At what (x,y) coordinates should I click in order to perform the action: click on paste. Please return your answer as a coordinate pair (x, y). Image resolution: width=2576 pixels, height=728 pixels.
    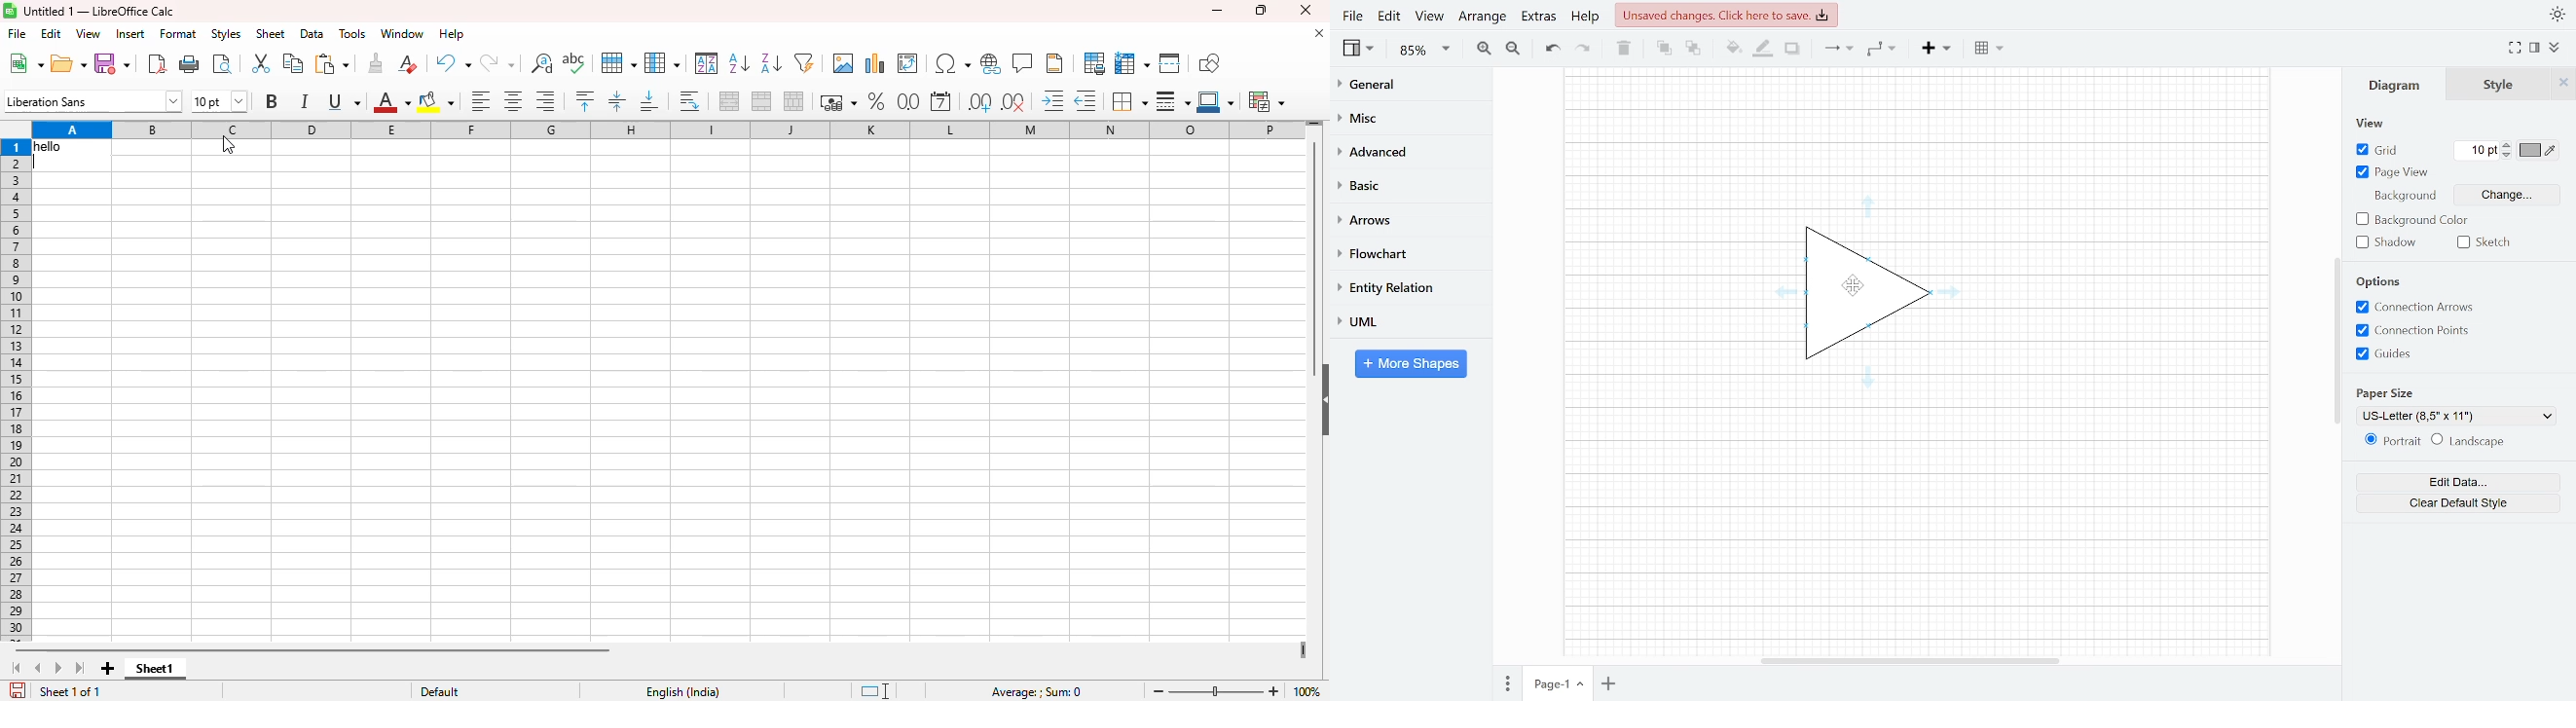
    Looking at the image, I should click on (331, 63).